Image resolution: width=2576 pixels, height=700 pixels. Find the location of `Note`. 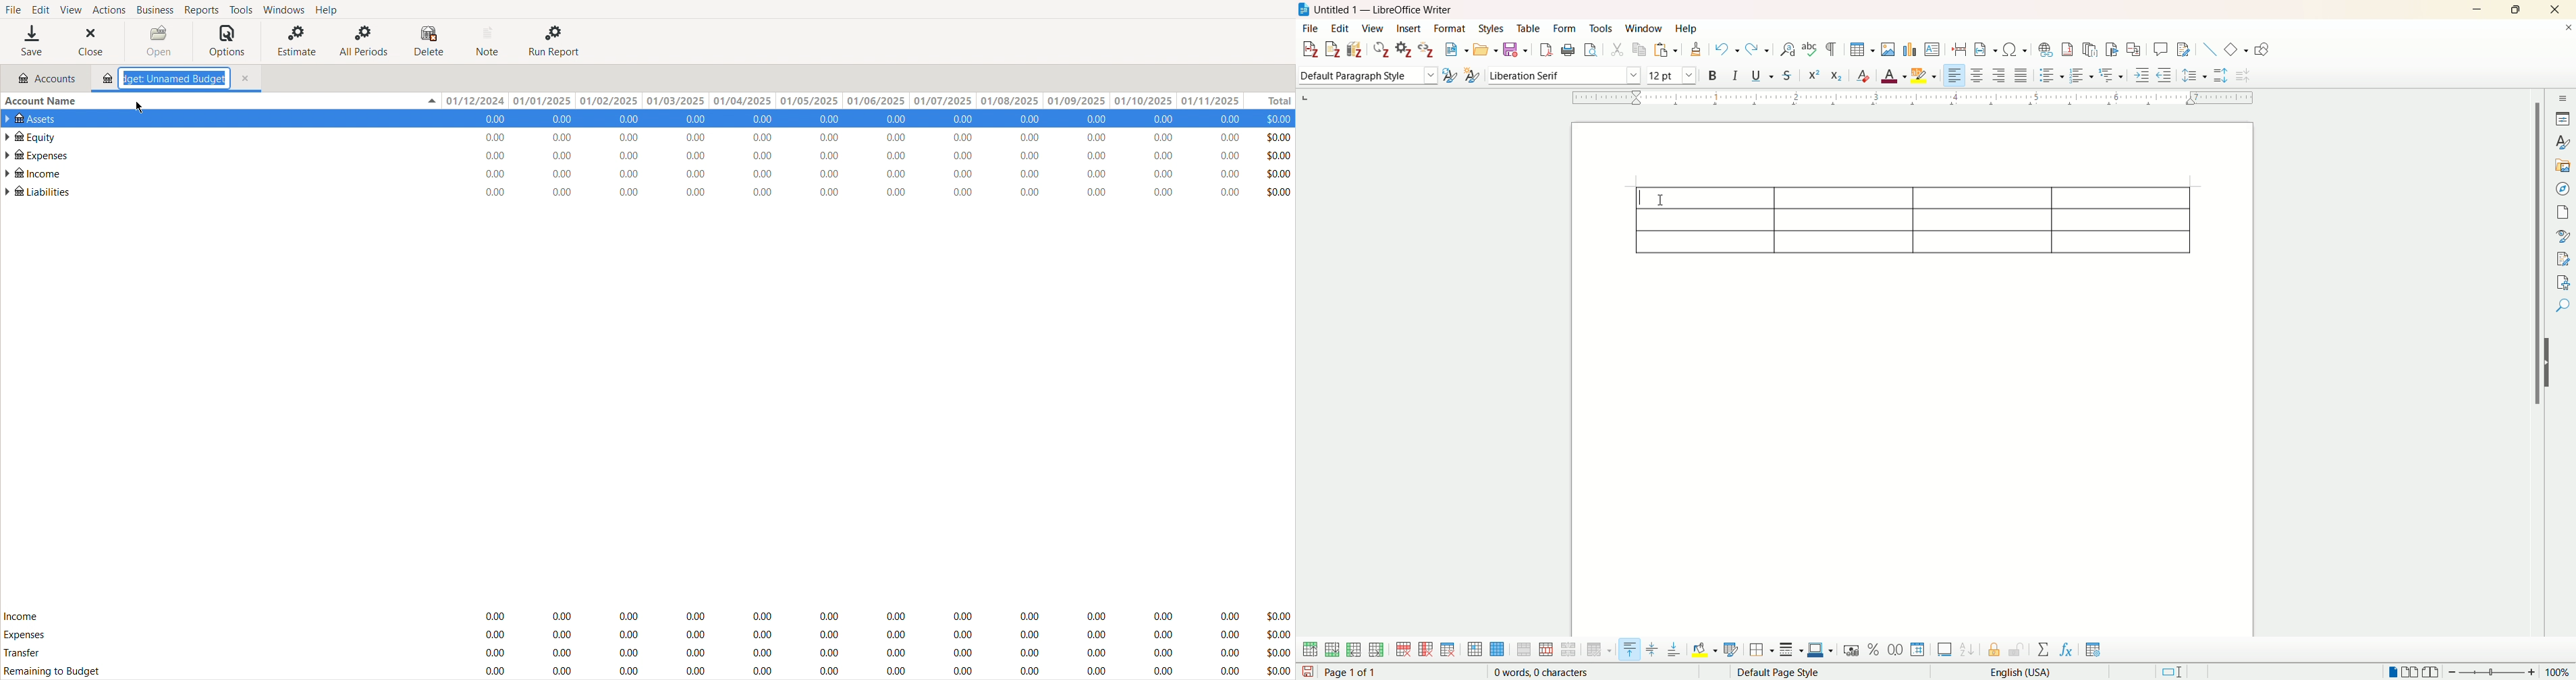

Note is located at coordinates (489, 41).